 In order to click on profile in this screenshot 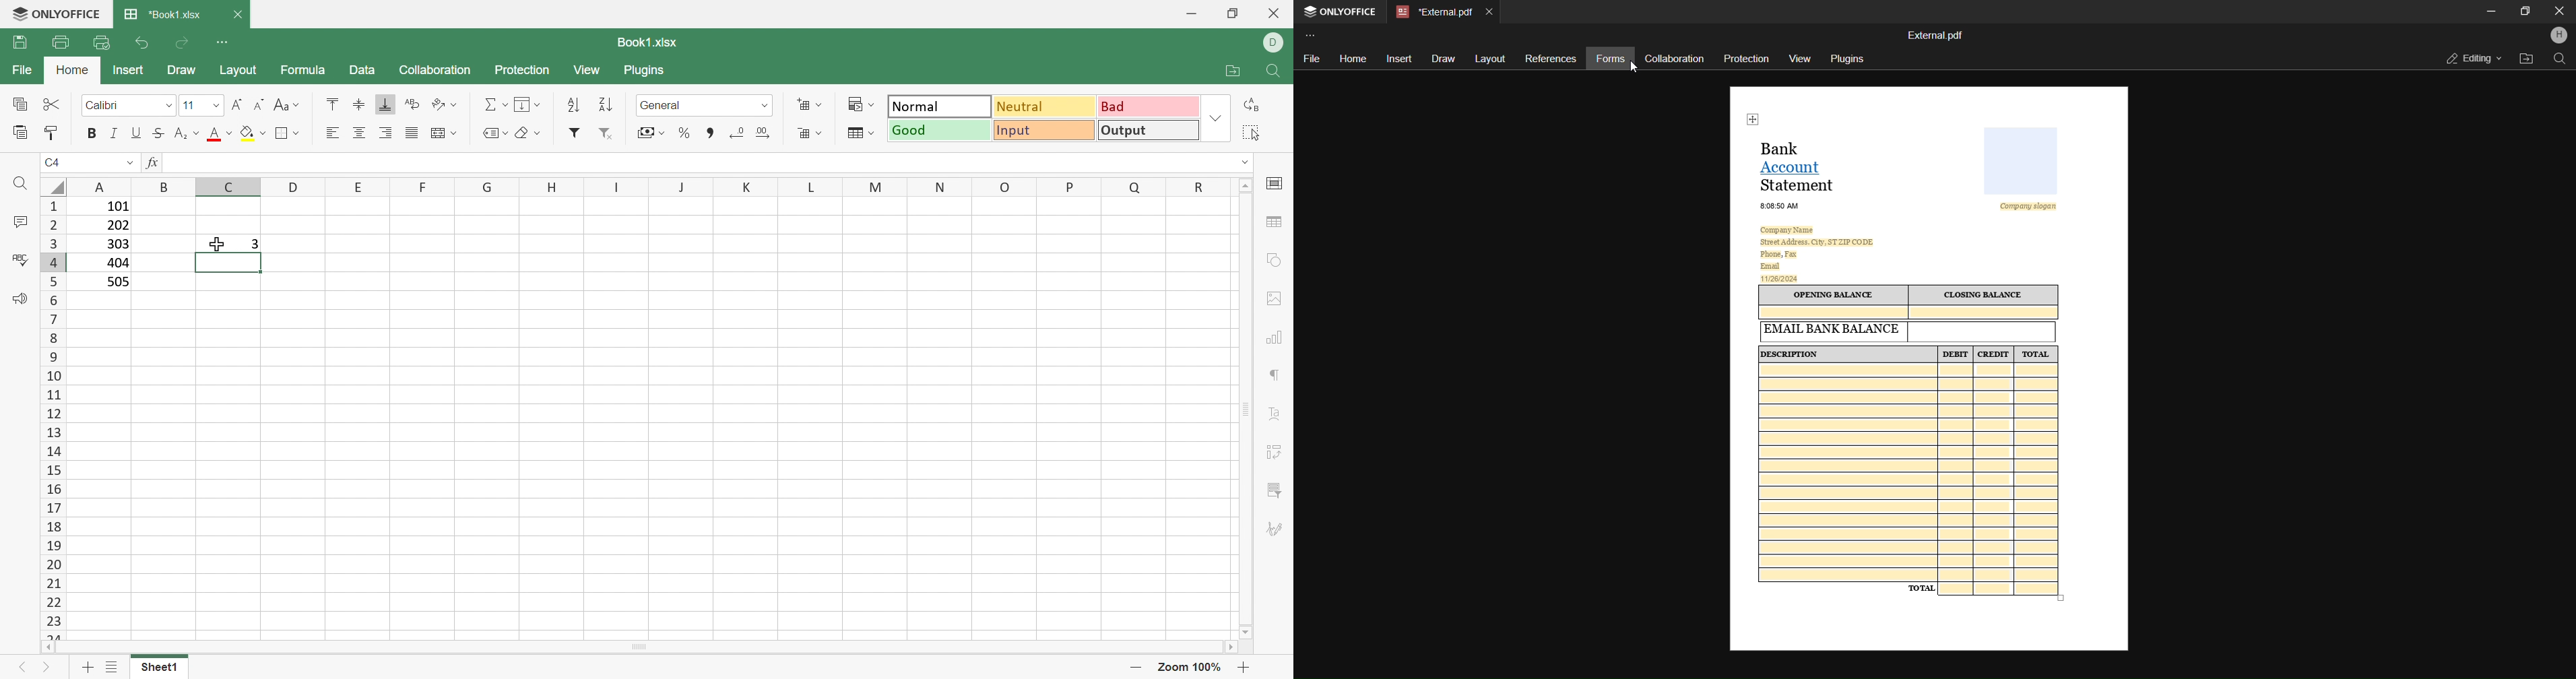, I will do `click(2559, 36)`.